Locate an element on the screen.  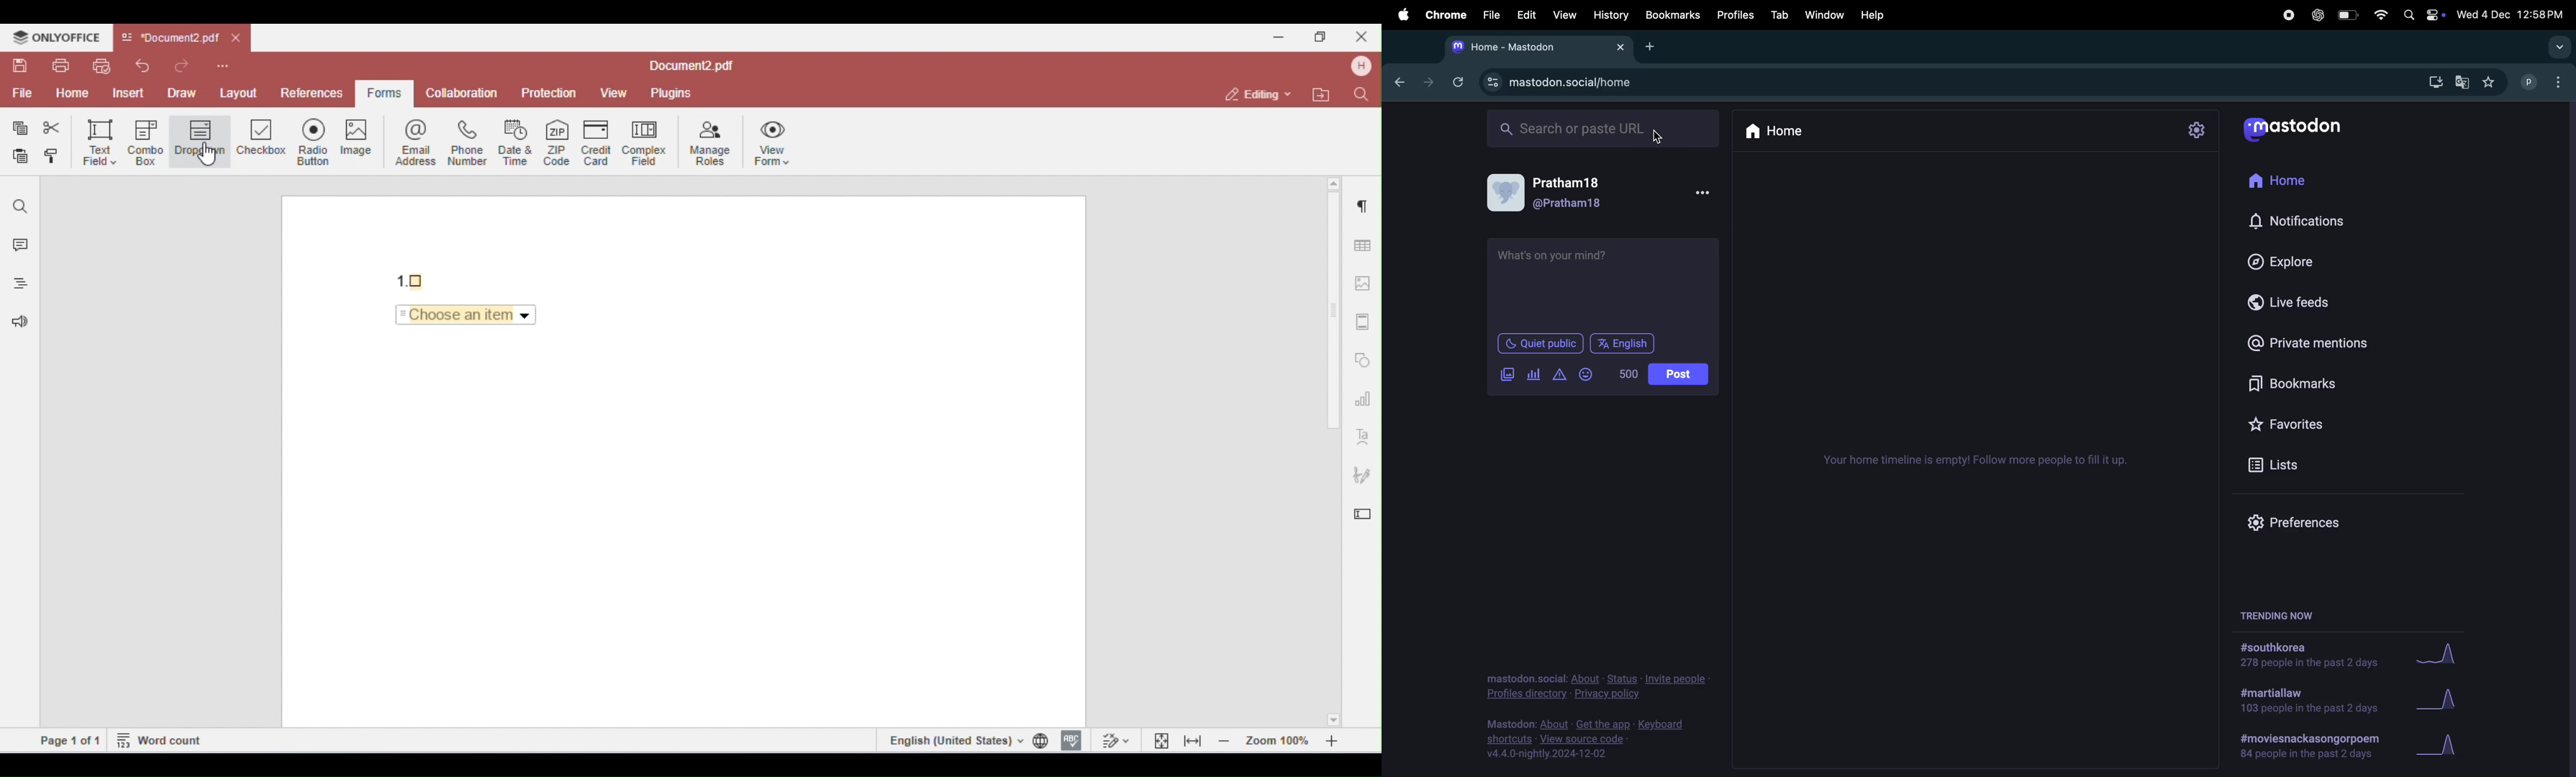
Live feeds is located at coordinates (2310, 306).